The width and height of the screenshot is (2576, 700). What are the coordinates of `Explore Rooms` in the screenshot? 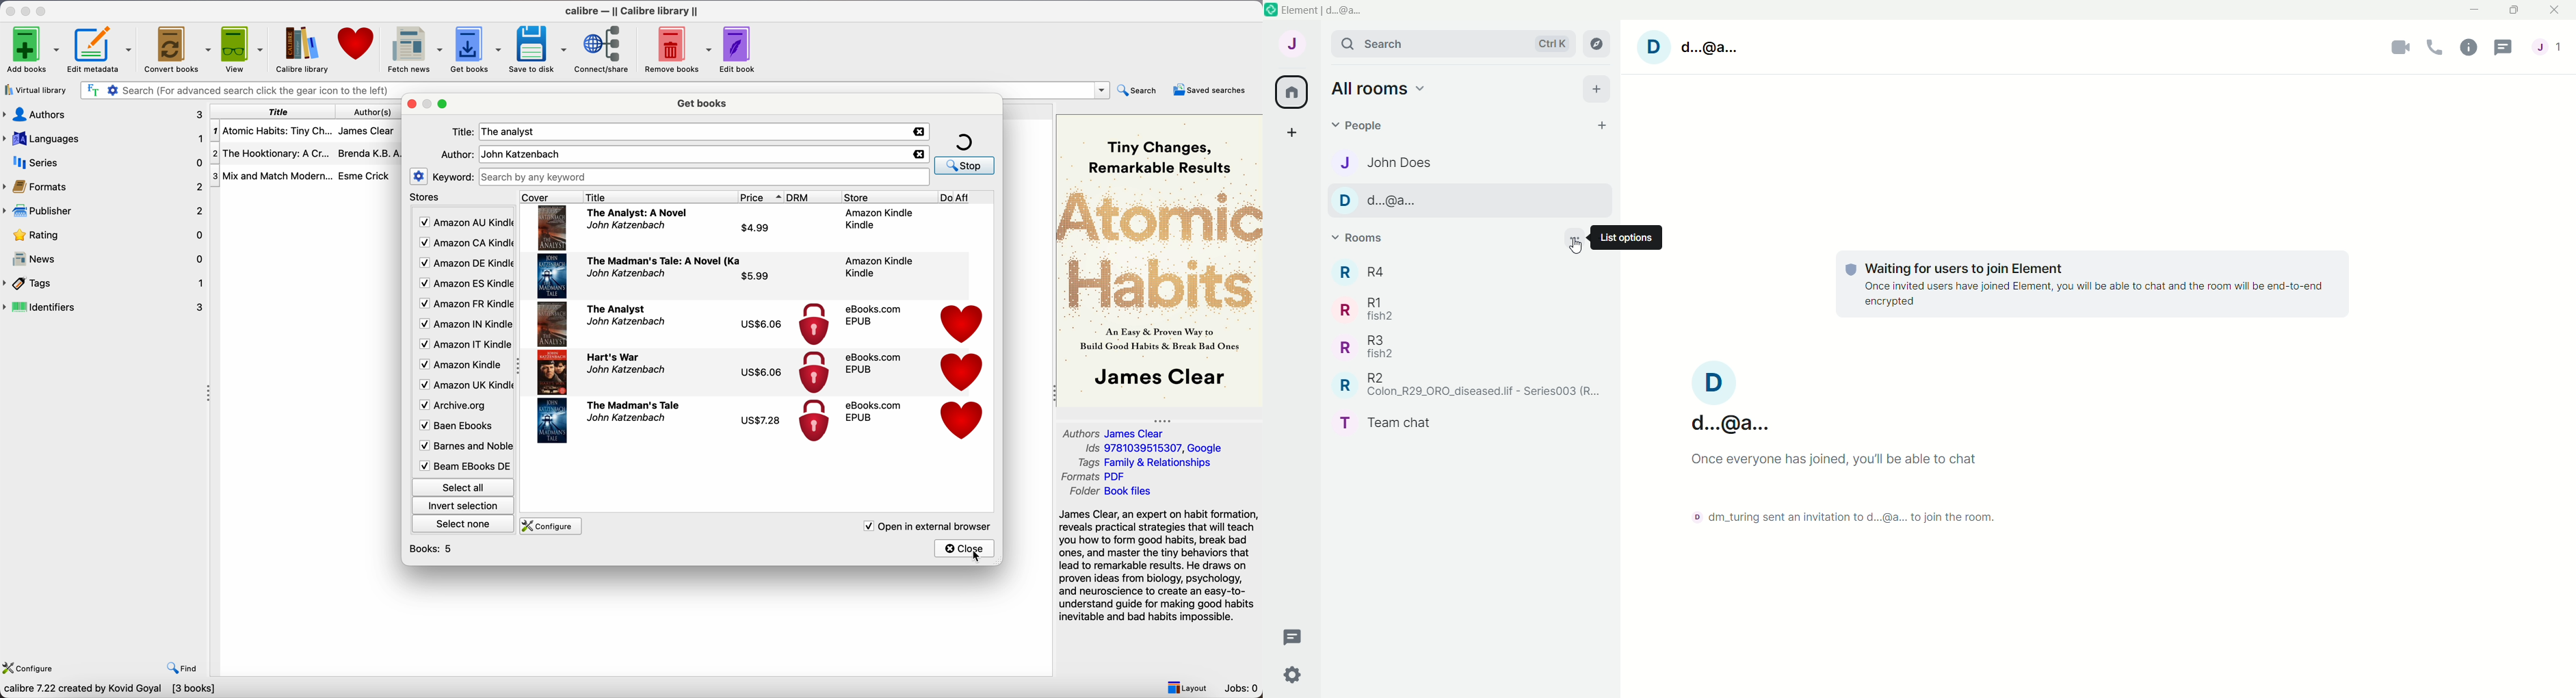 It's located at (1601, 45).